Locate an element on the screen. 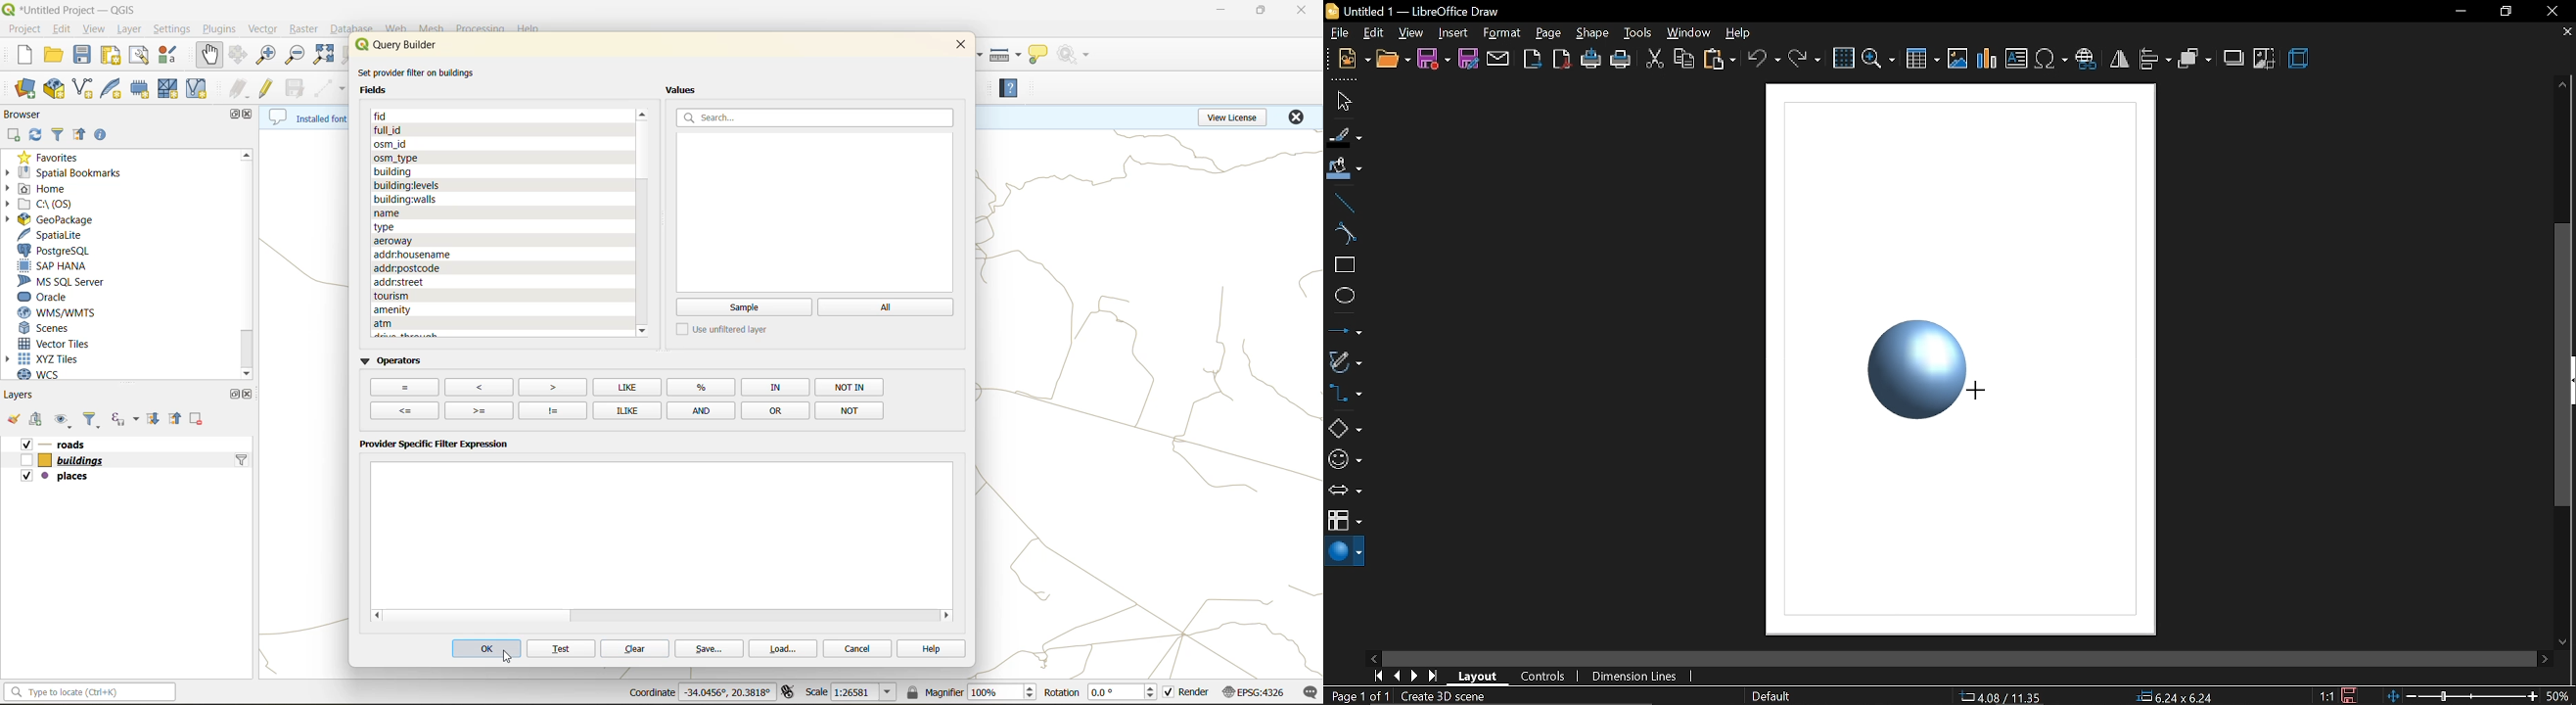  filter is located at coordinates (57, 133).